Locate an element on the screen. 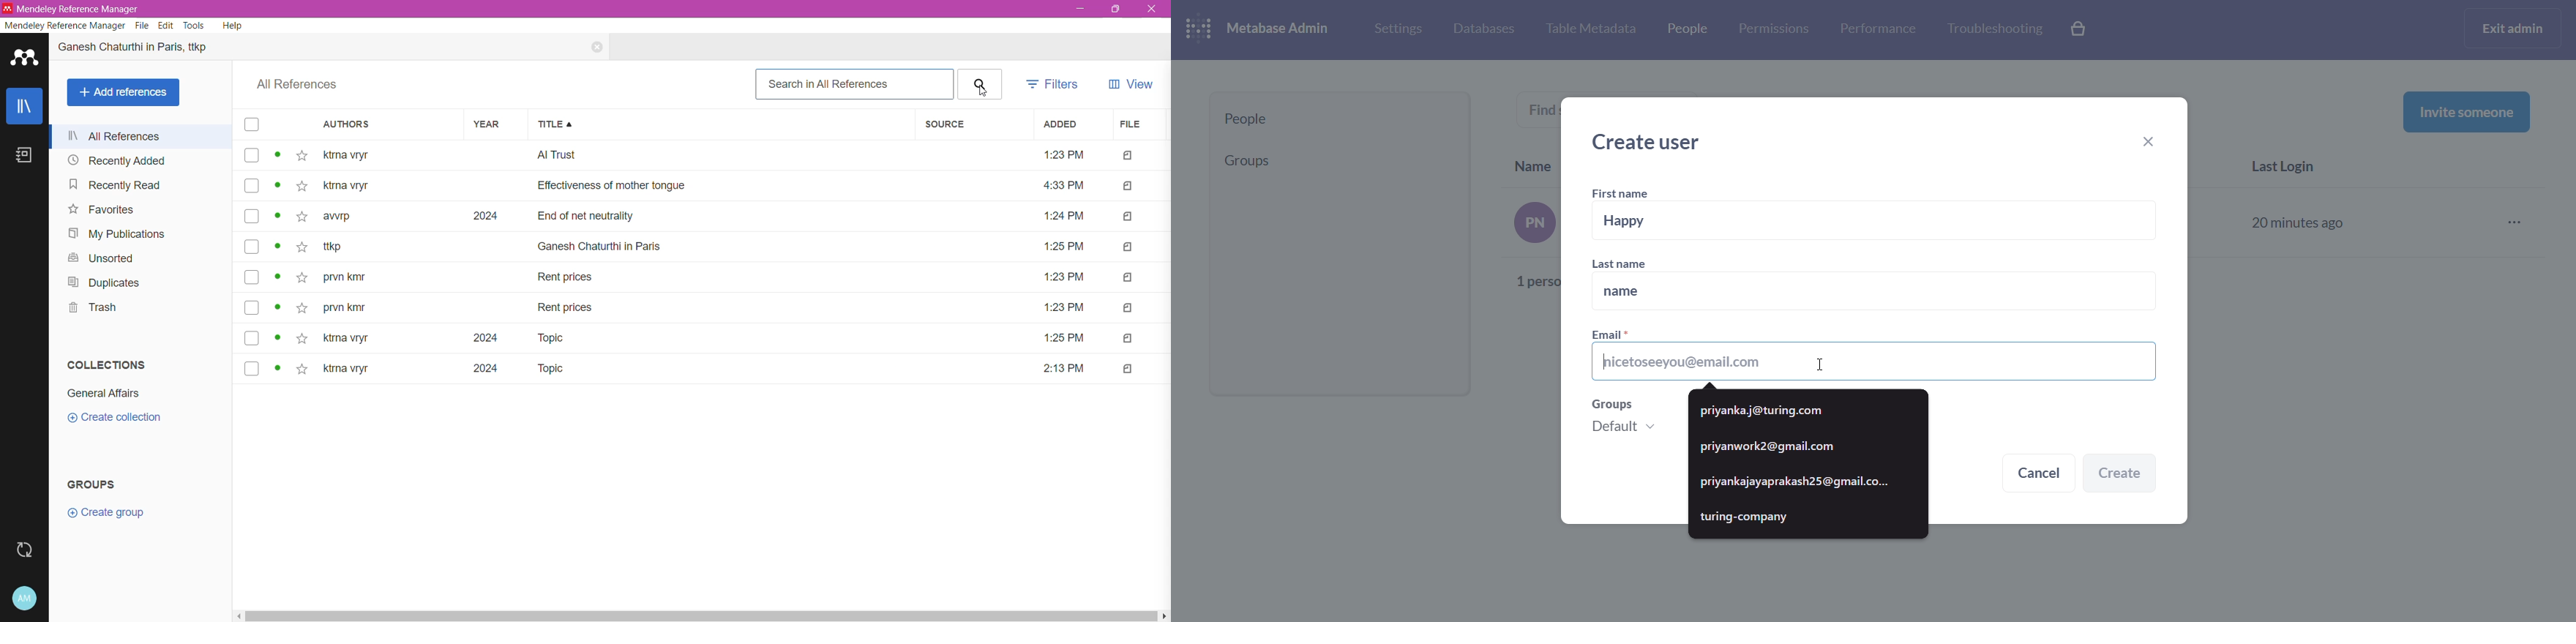 The height and width of the screenshot is (644, 2576). select reference  is located at coordinates (251, 246).